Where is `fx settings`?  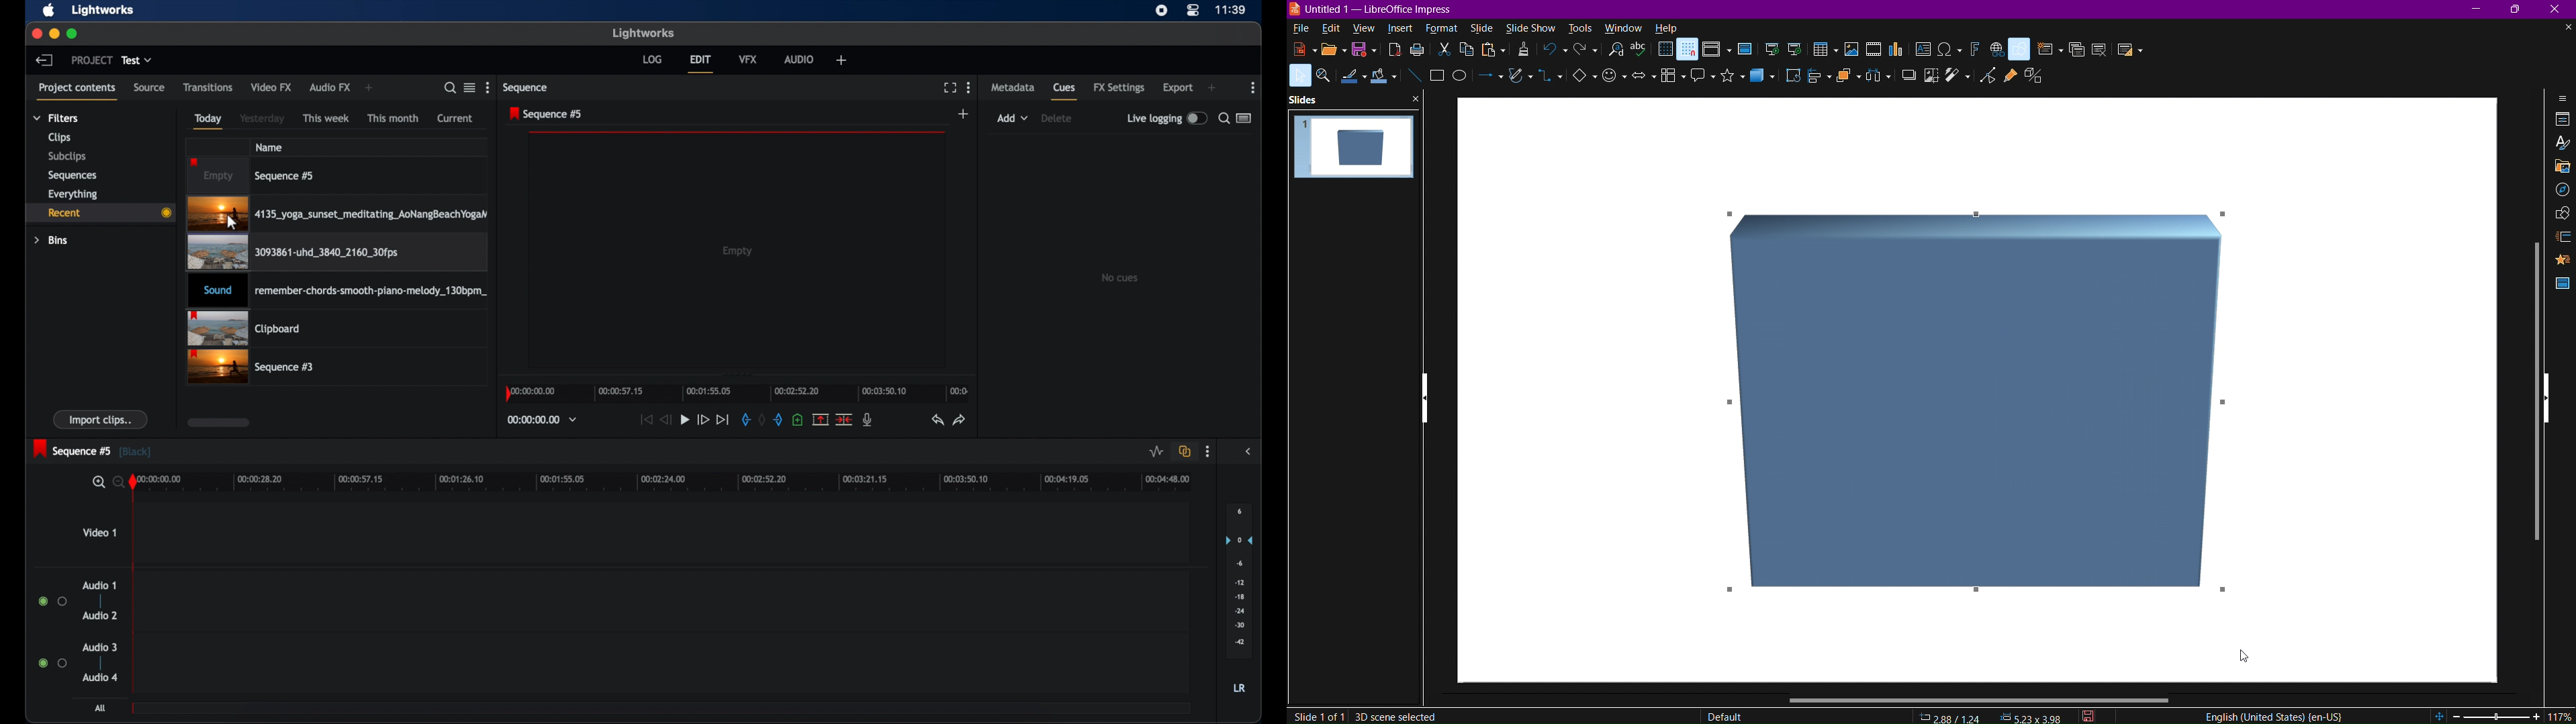 fx settings is located at coordinates (1121, 88).